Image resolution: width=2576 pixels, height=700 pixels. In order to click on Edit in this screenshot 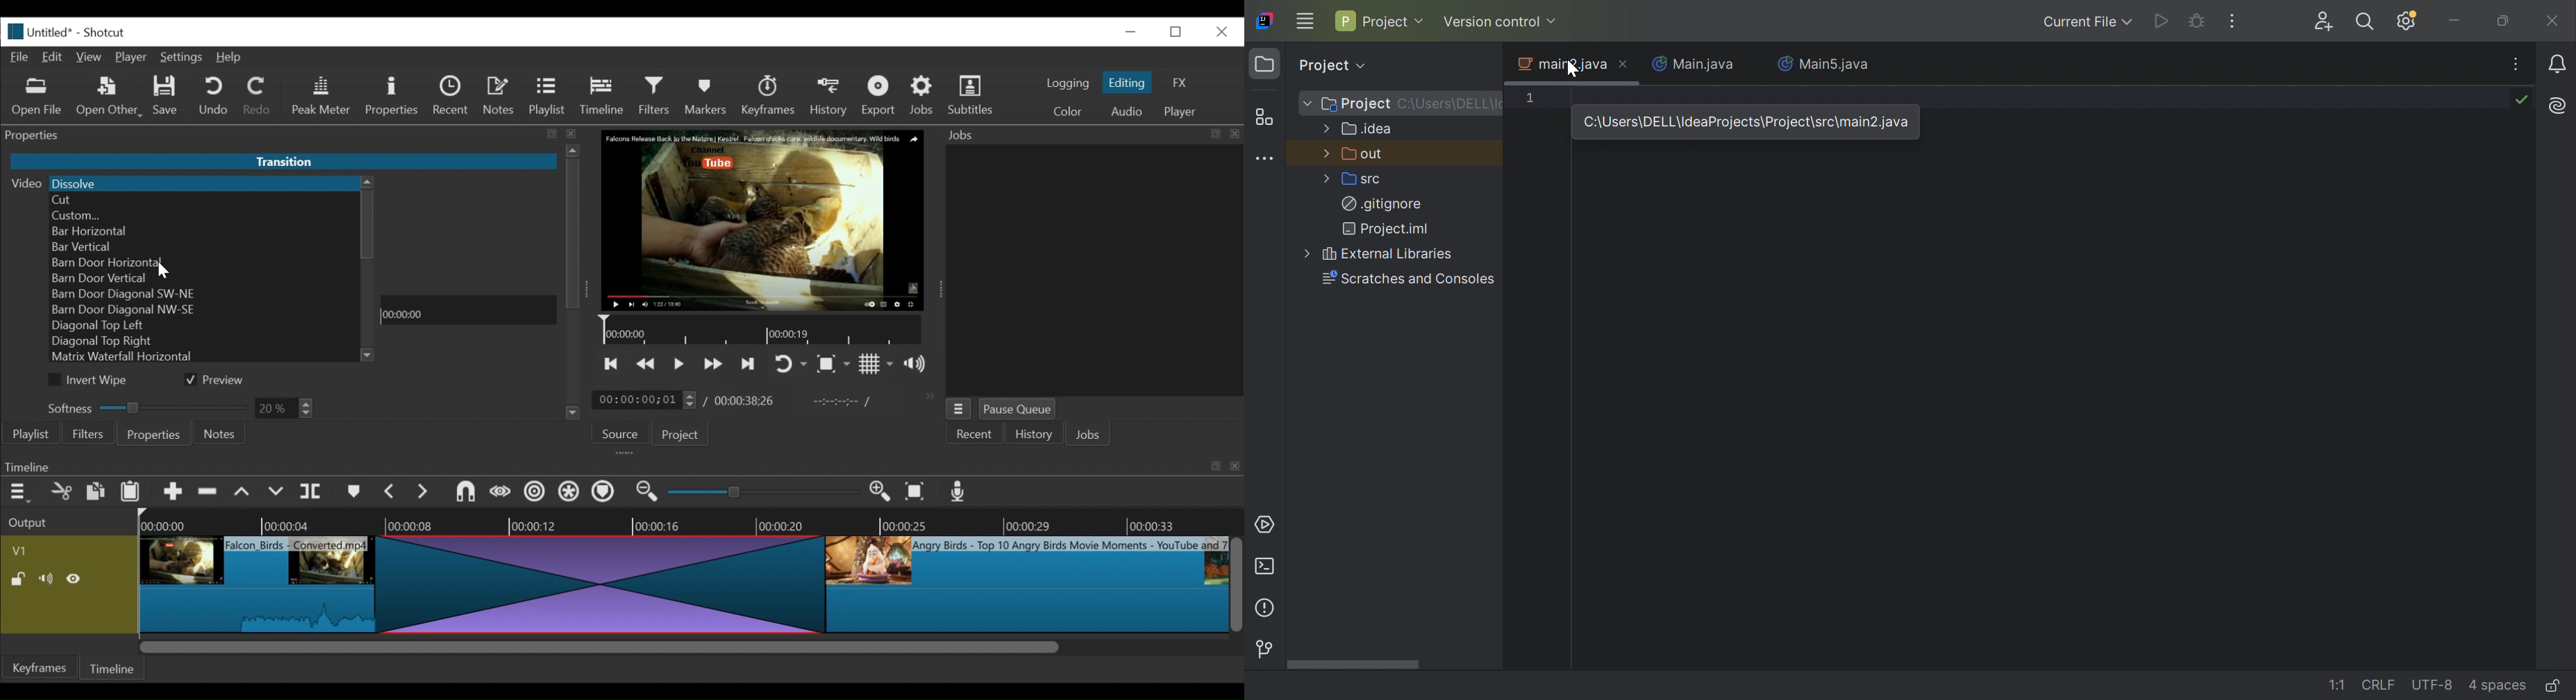, I will do `click(55, 56)`.